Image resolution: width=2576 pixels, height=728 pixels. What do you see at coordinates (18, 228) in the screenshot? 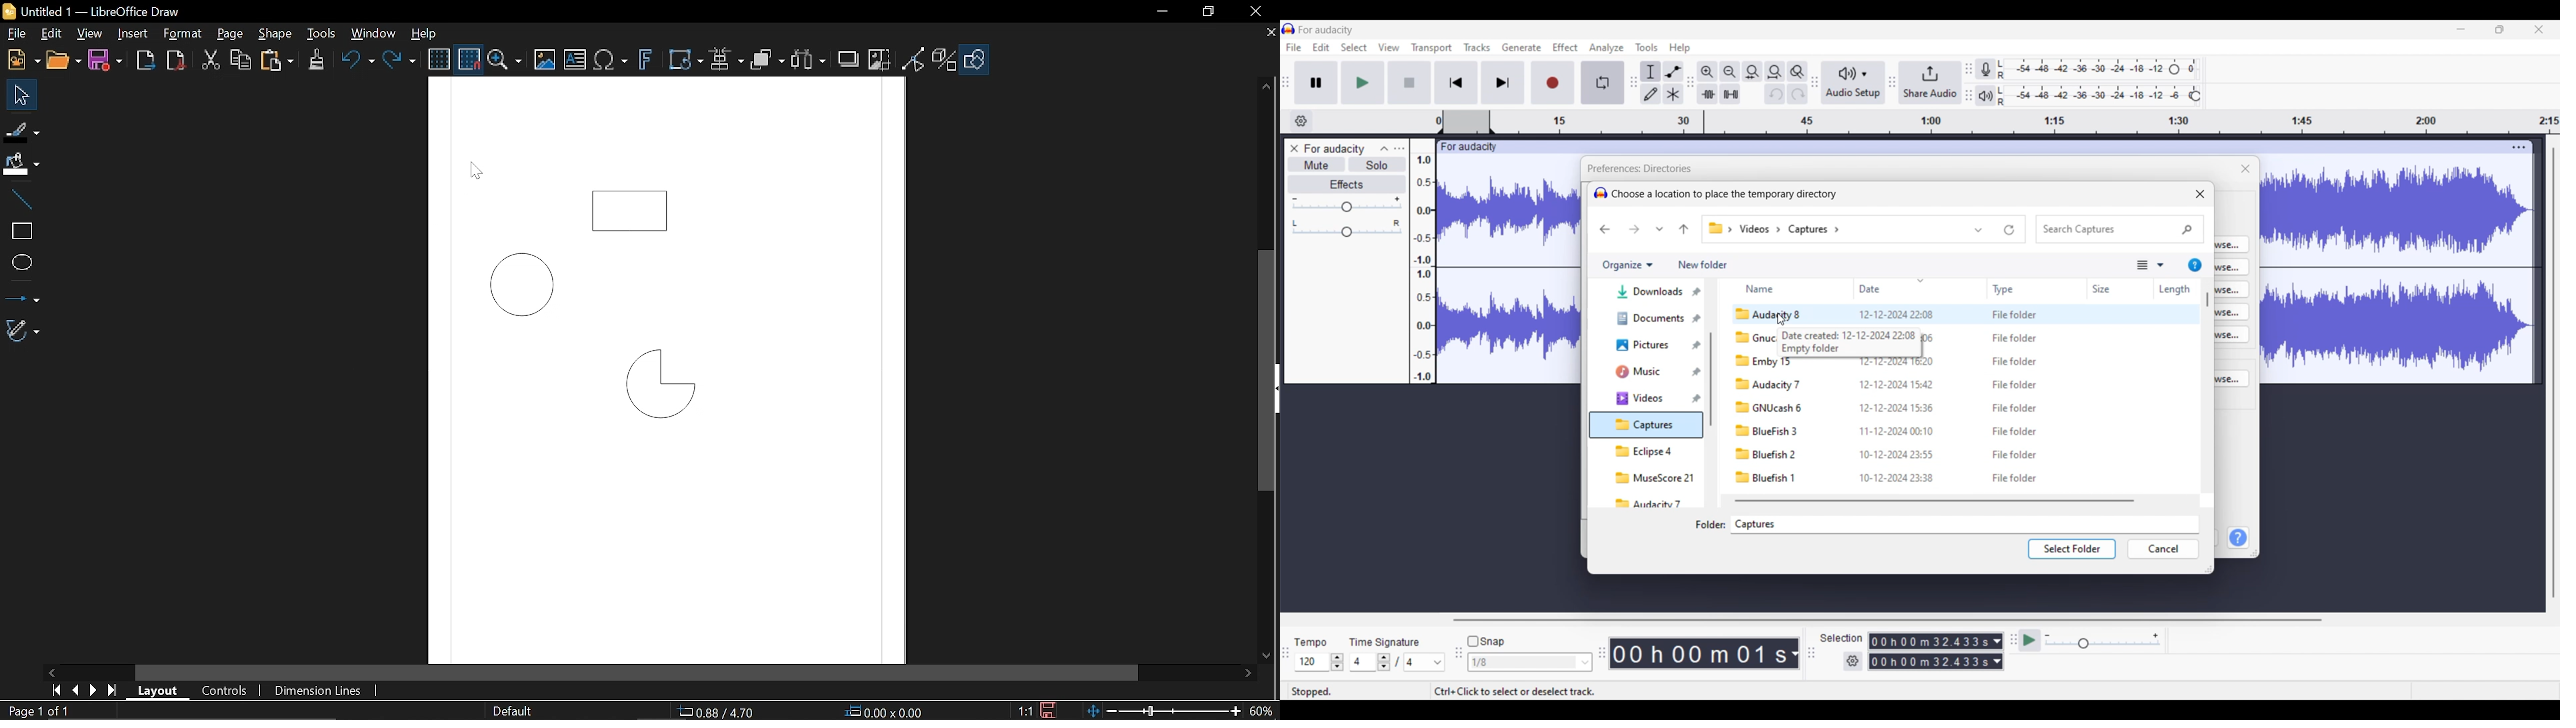
I see `rectangle` at bounding box center [18, 228].